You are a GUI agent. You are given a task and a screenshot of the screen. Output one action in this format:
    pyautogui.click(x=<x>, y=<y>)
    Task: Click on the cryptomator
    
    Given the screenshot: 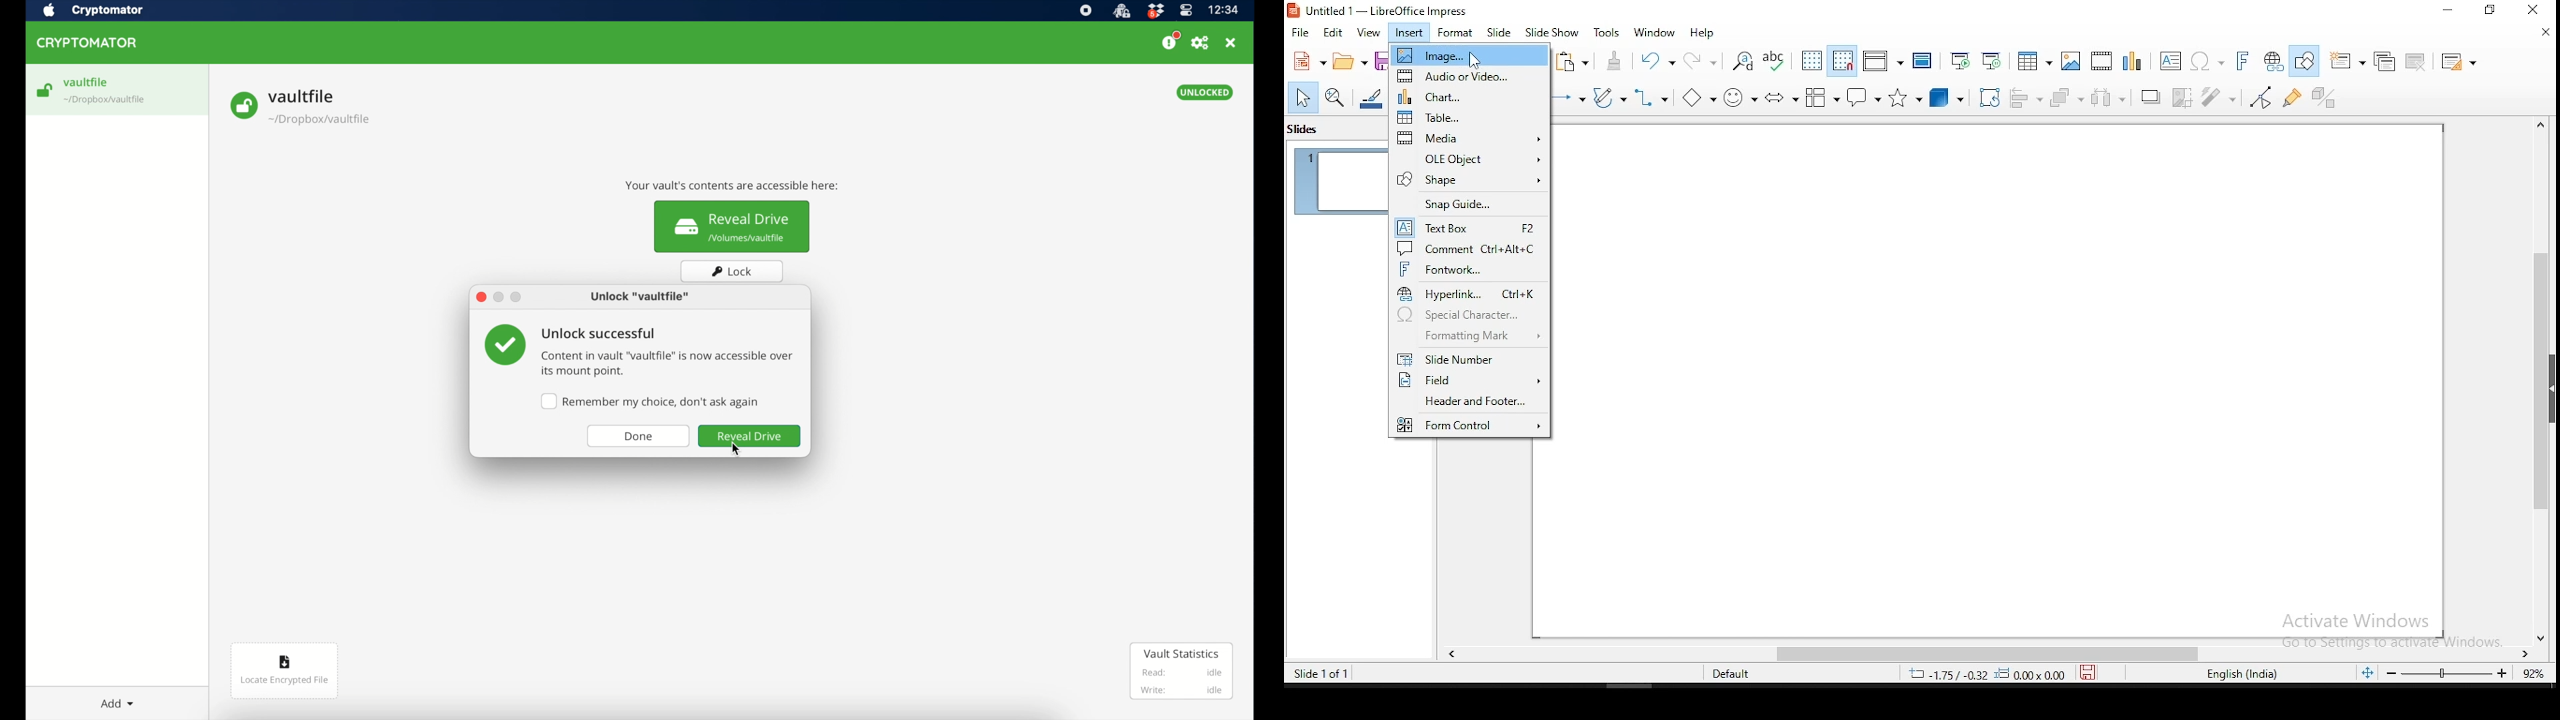 What is the action you would take?
    pyautogui.click(x=87, y=42)
    